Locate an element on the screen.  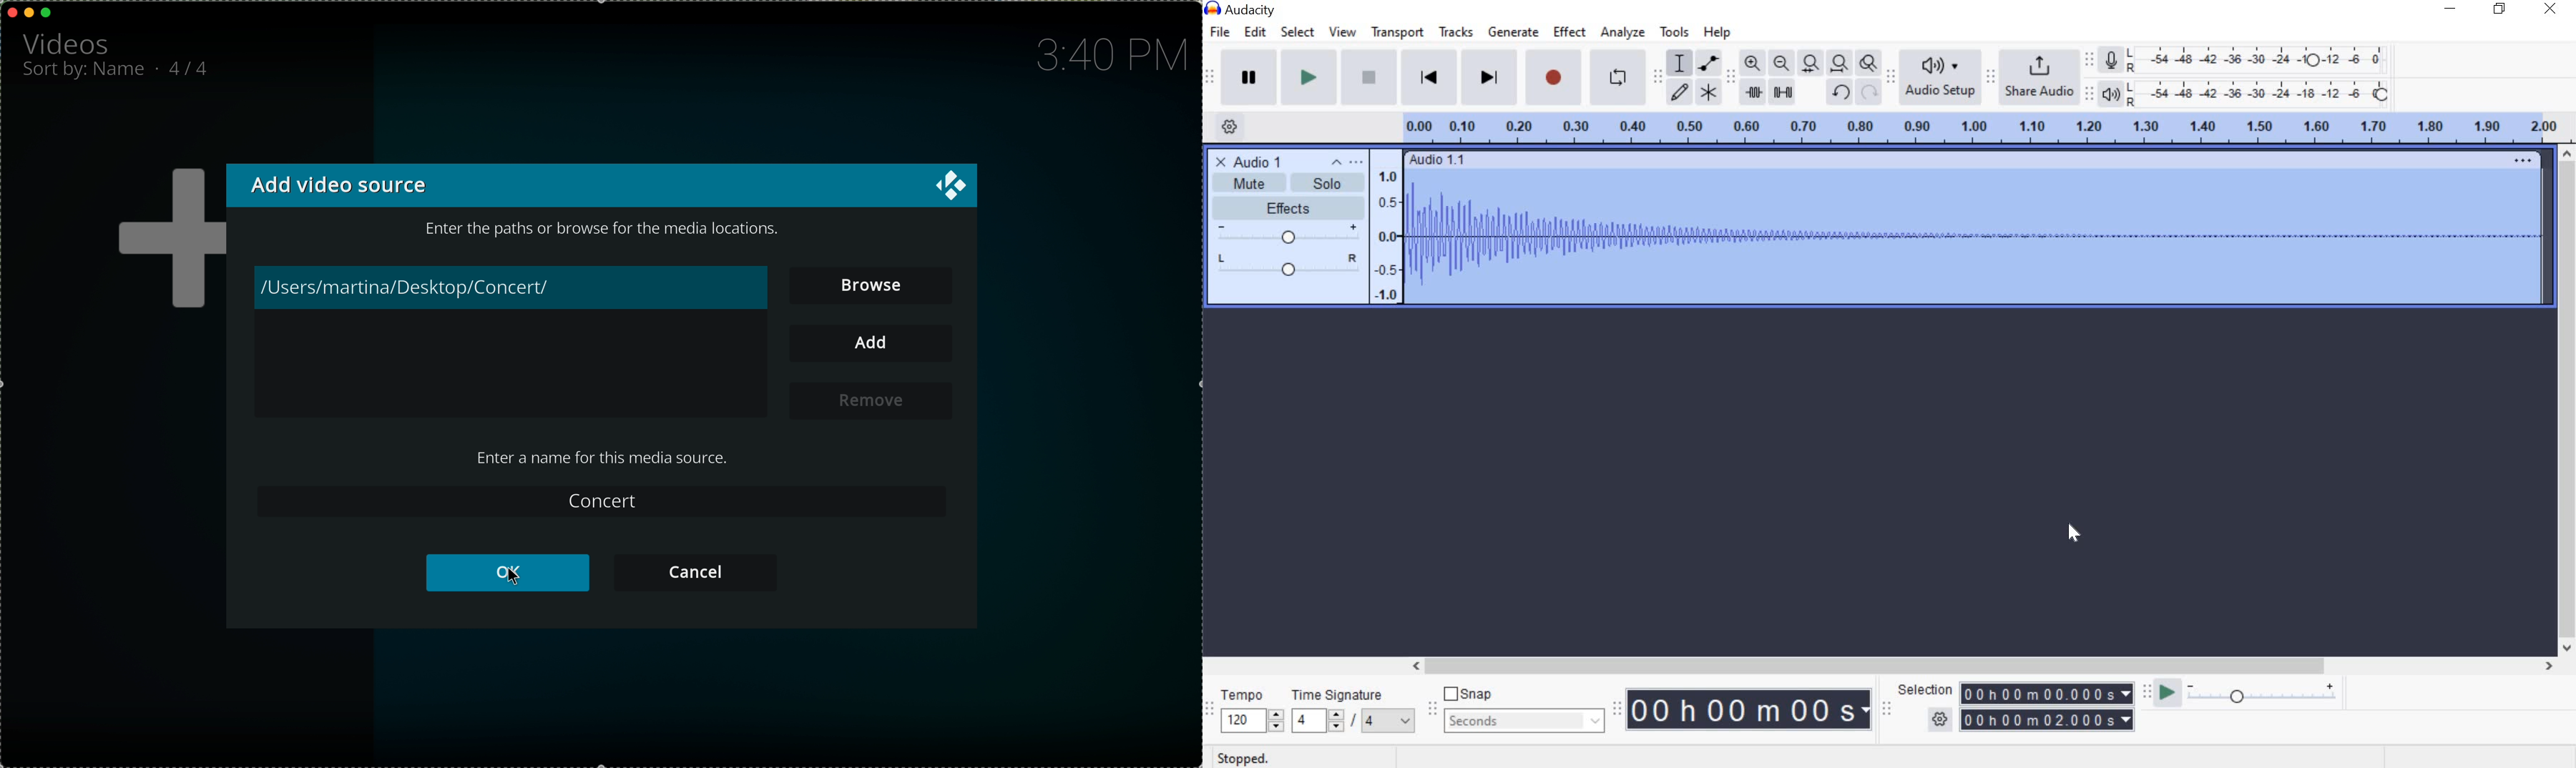
Skip to End is located at coordinates (1489, 77).